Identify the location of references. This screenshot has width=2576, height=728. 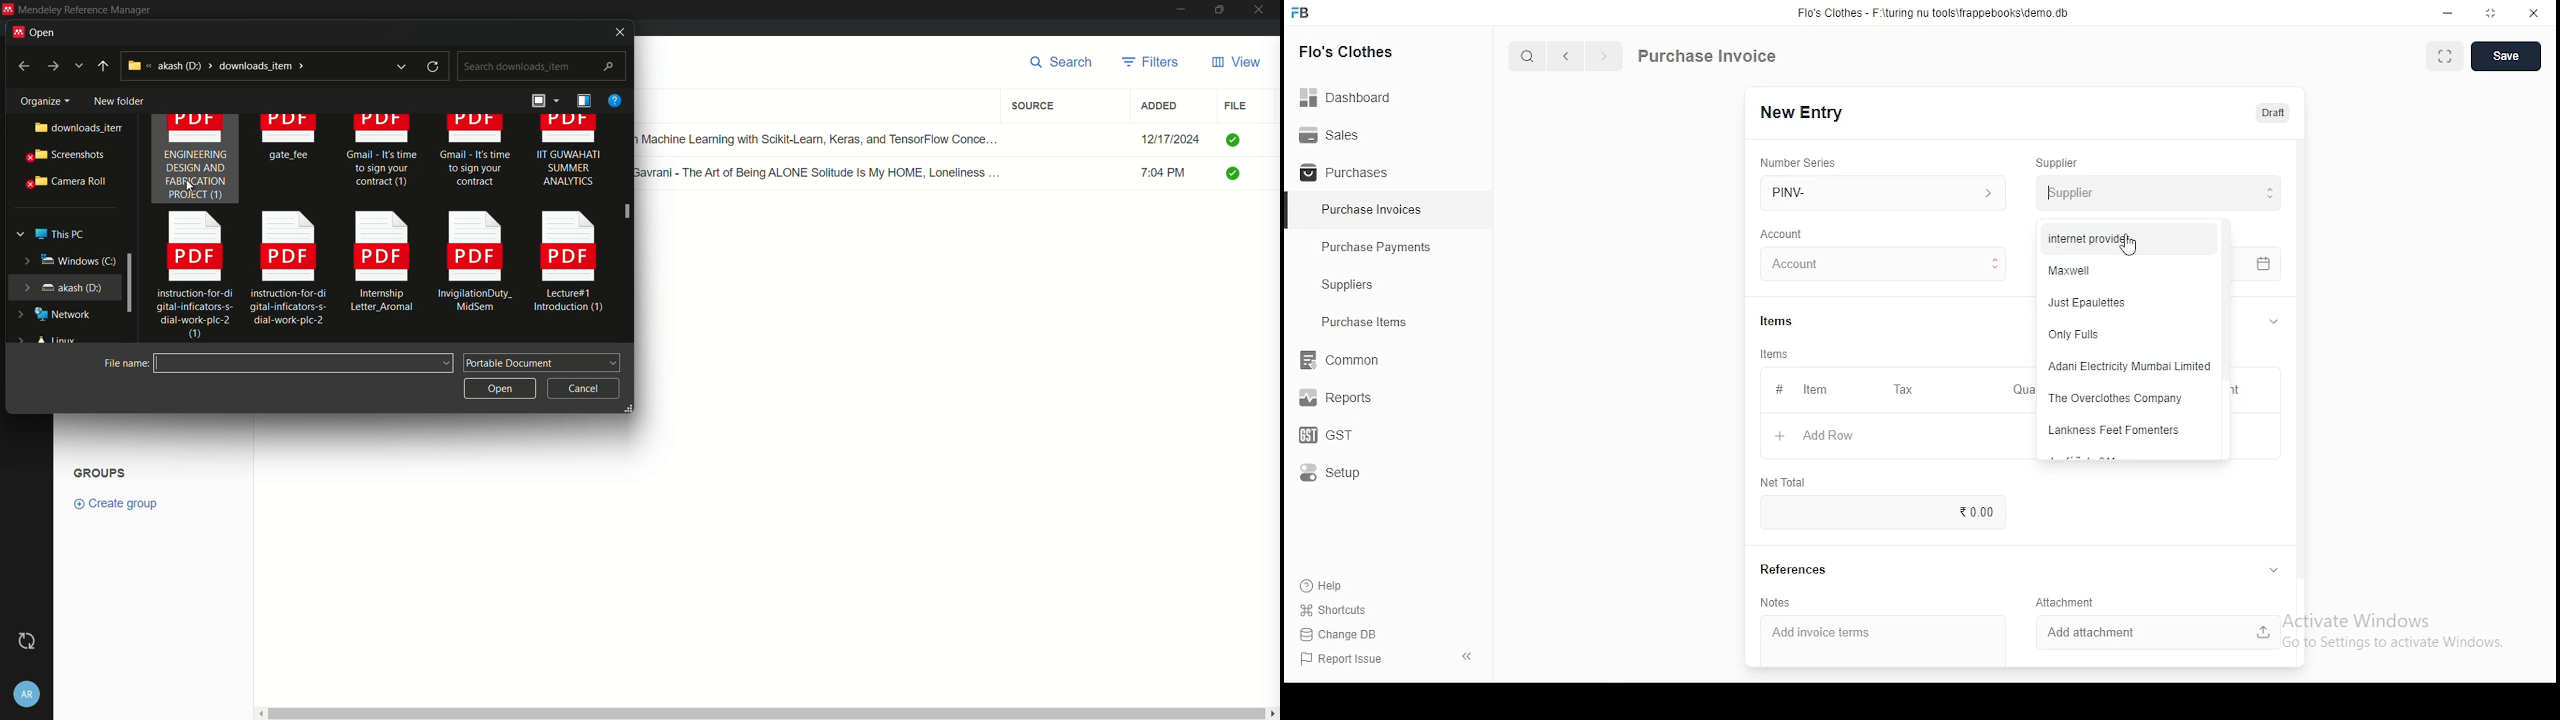
(1795, 570).